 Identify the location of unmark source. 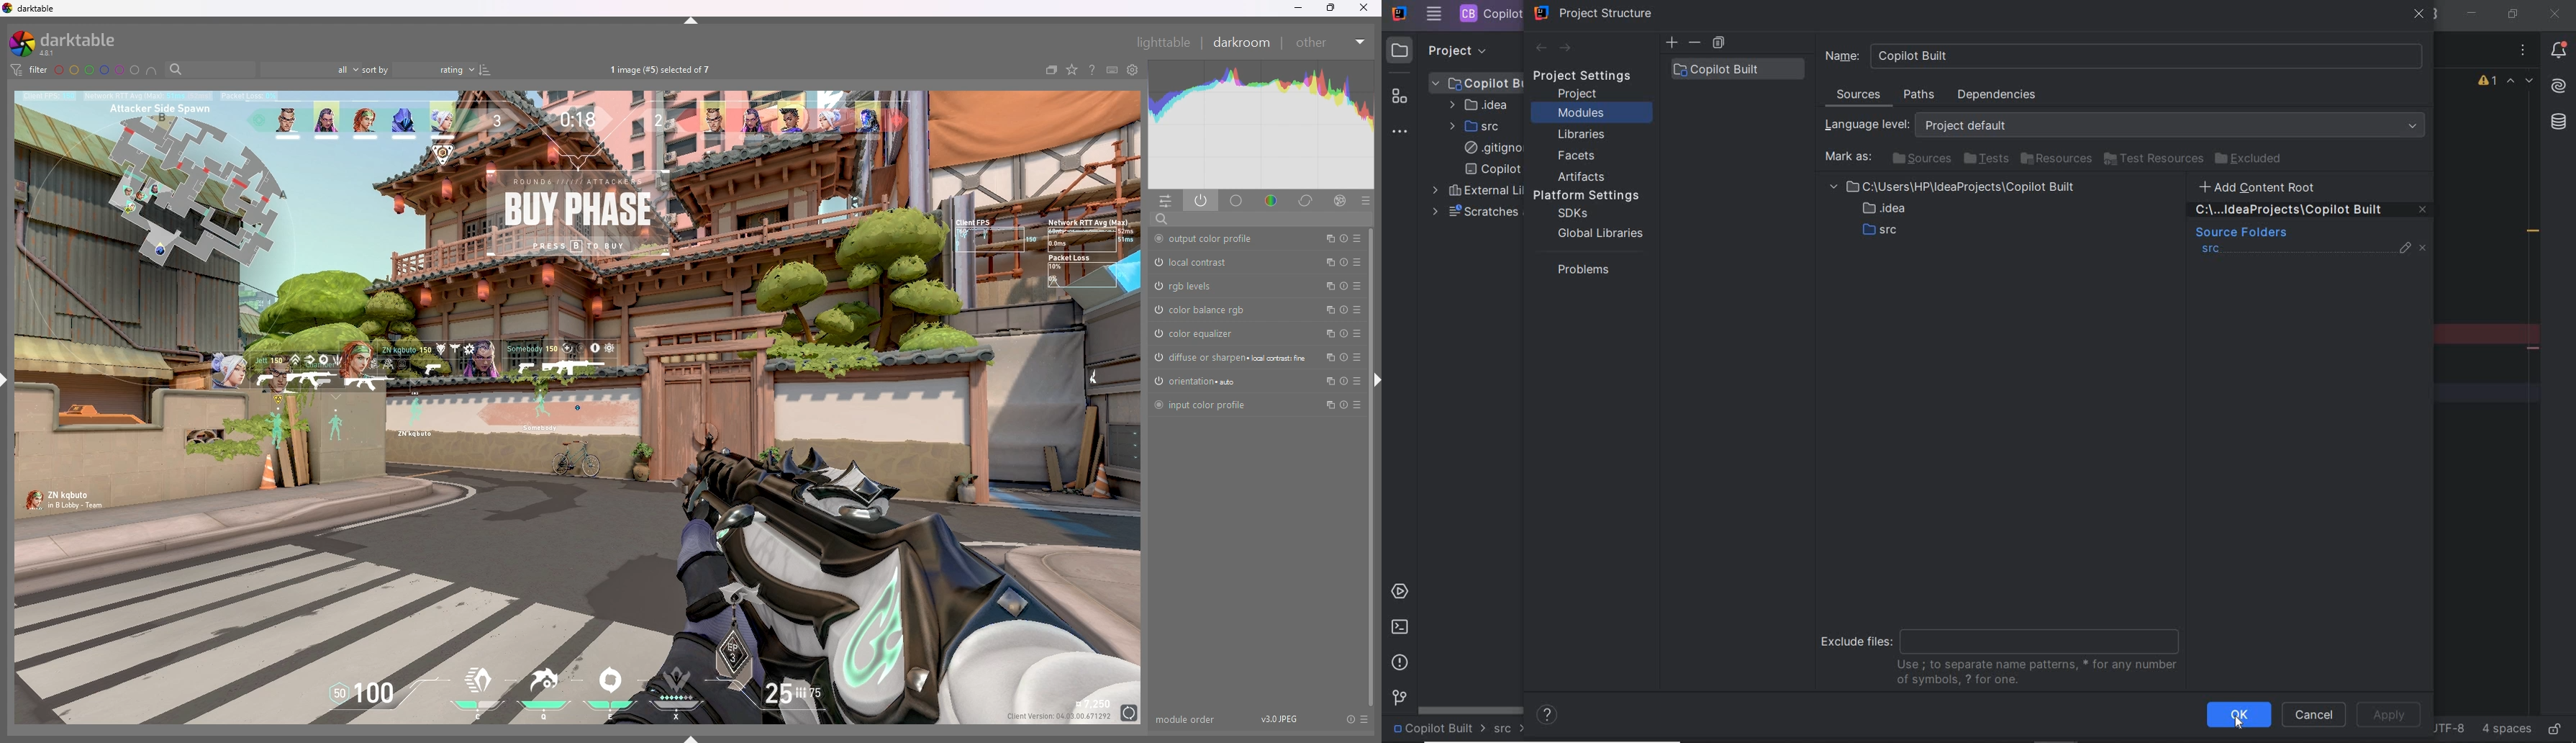
(2426, 248).